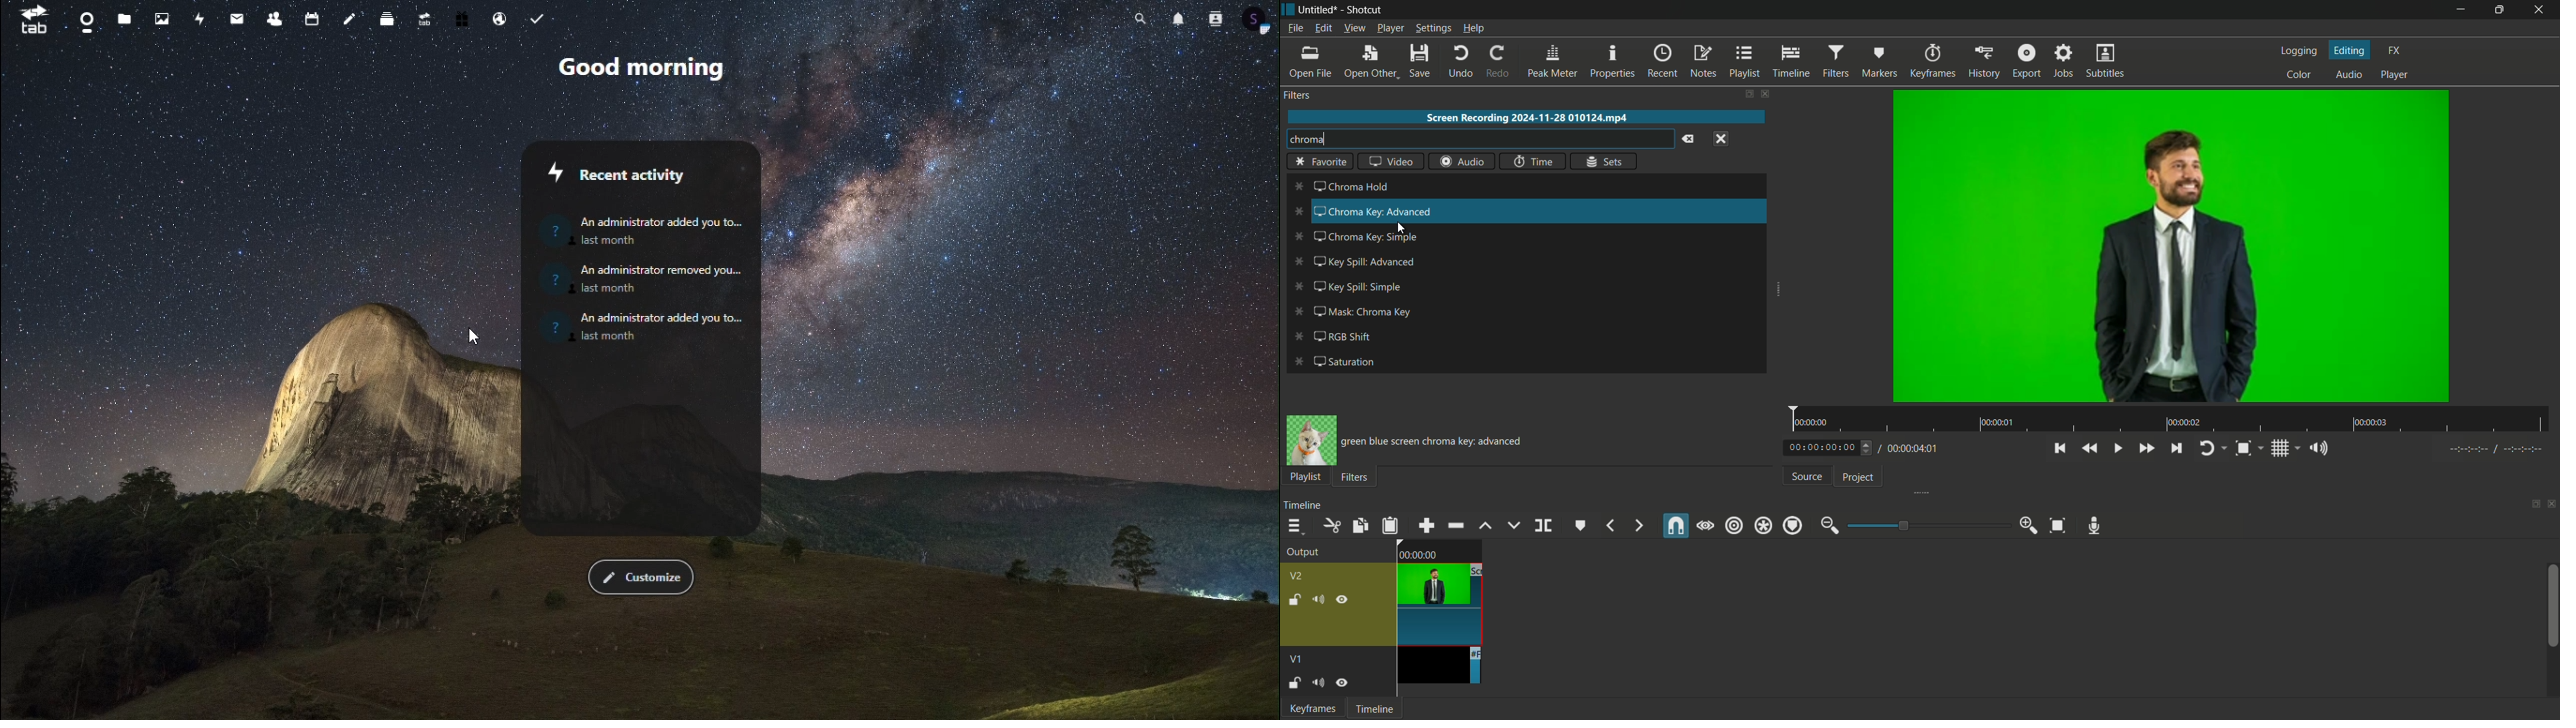  I want to click on clear search, so click(1687, 139).